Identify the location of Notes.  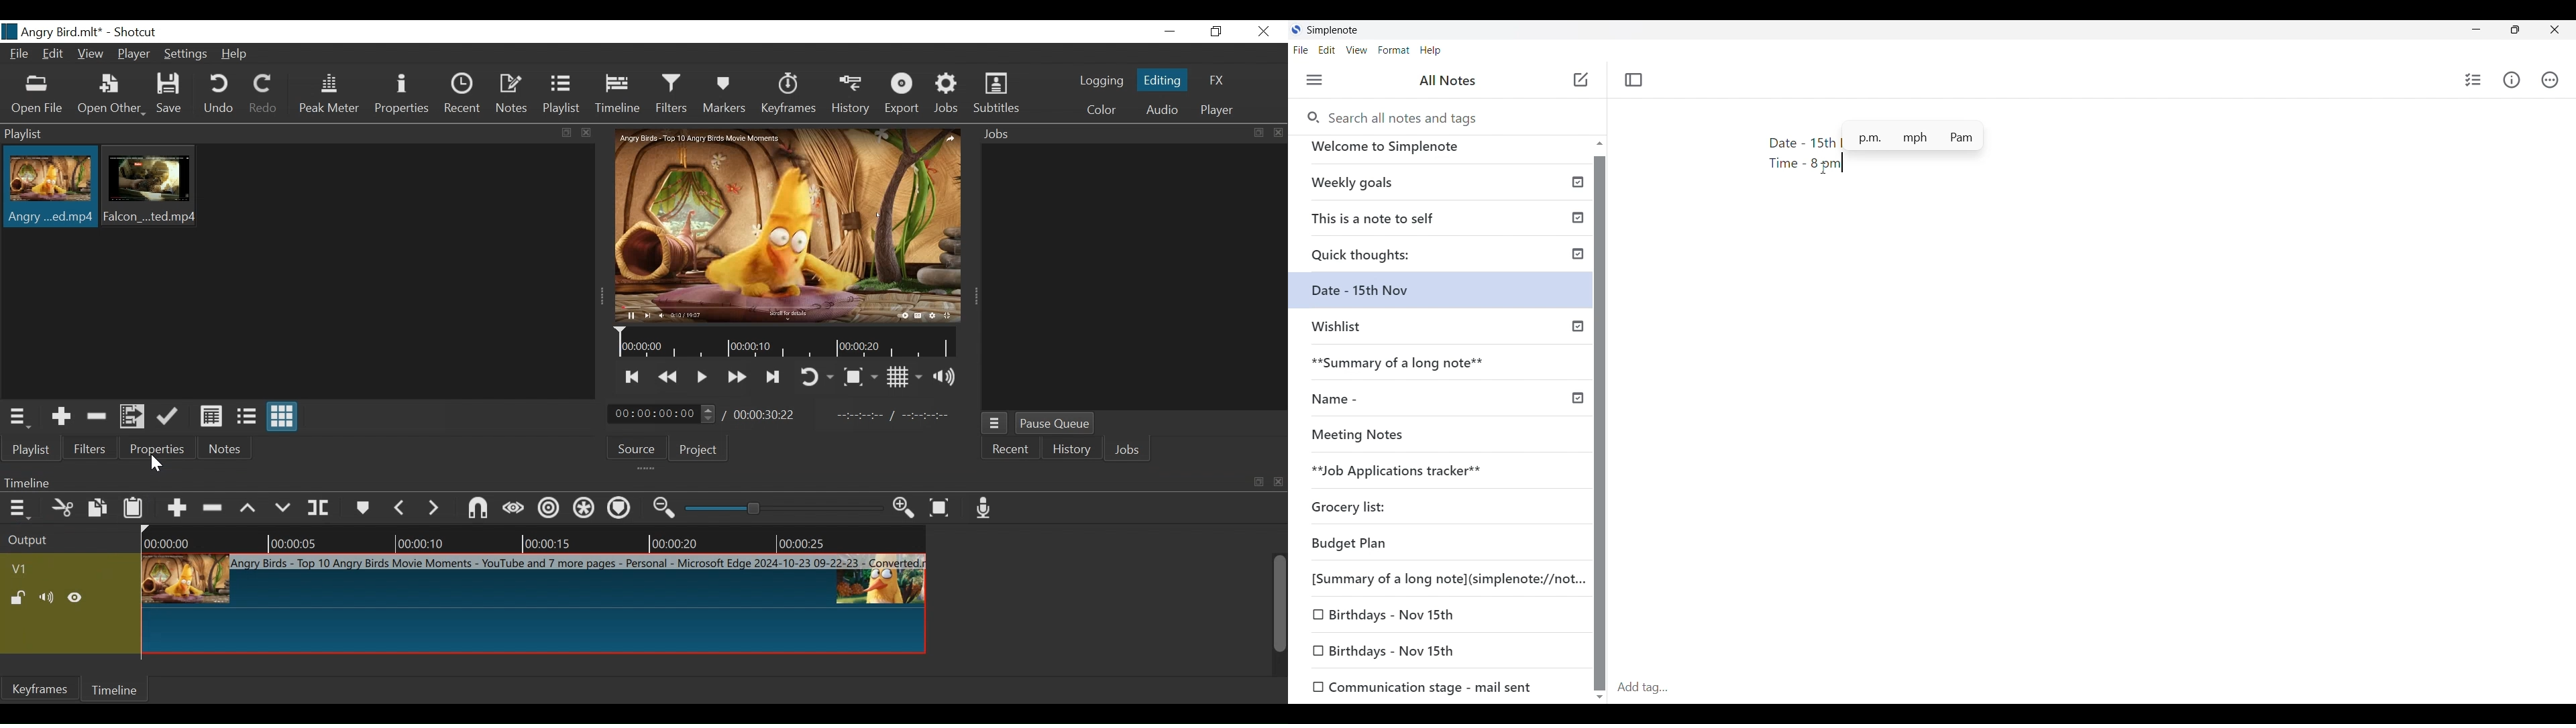
(226, 448).